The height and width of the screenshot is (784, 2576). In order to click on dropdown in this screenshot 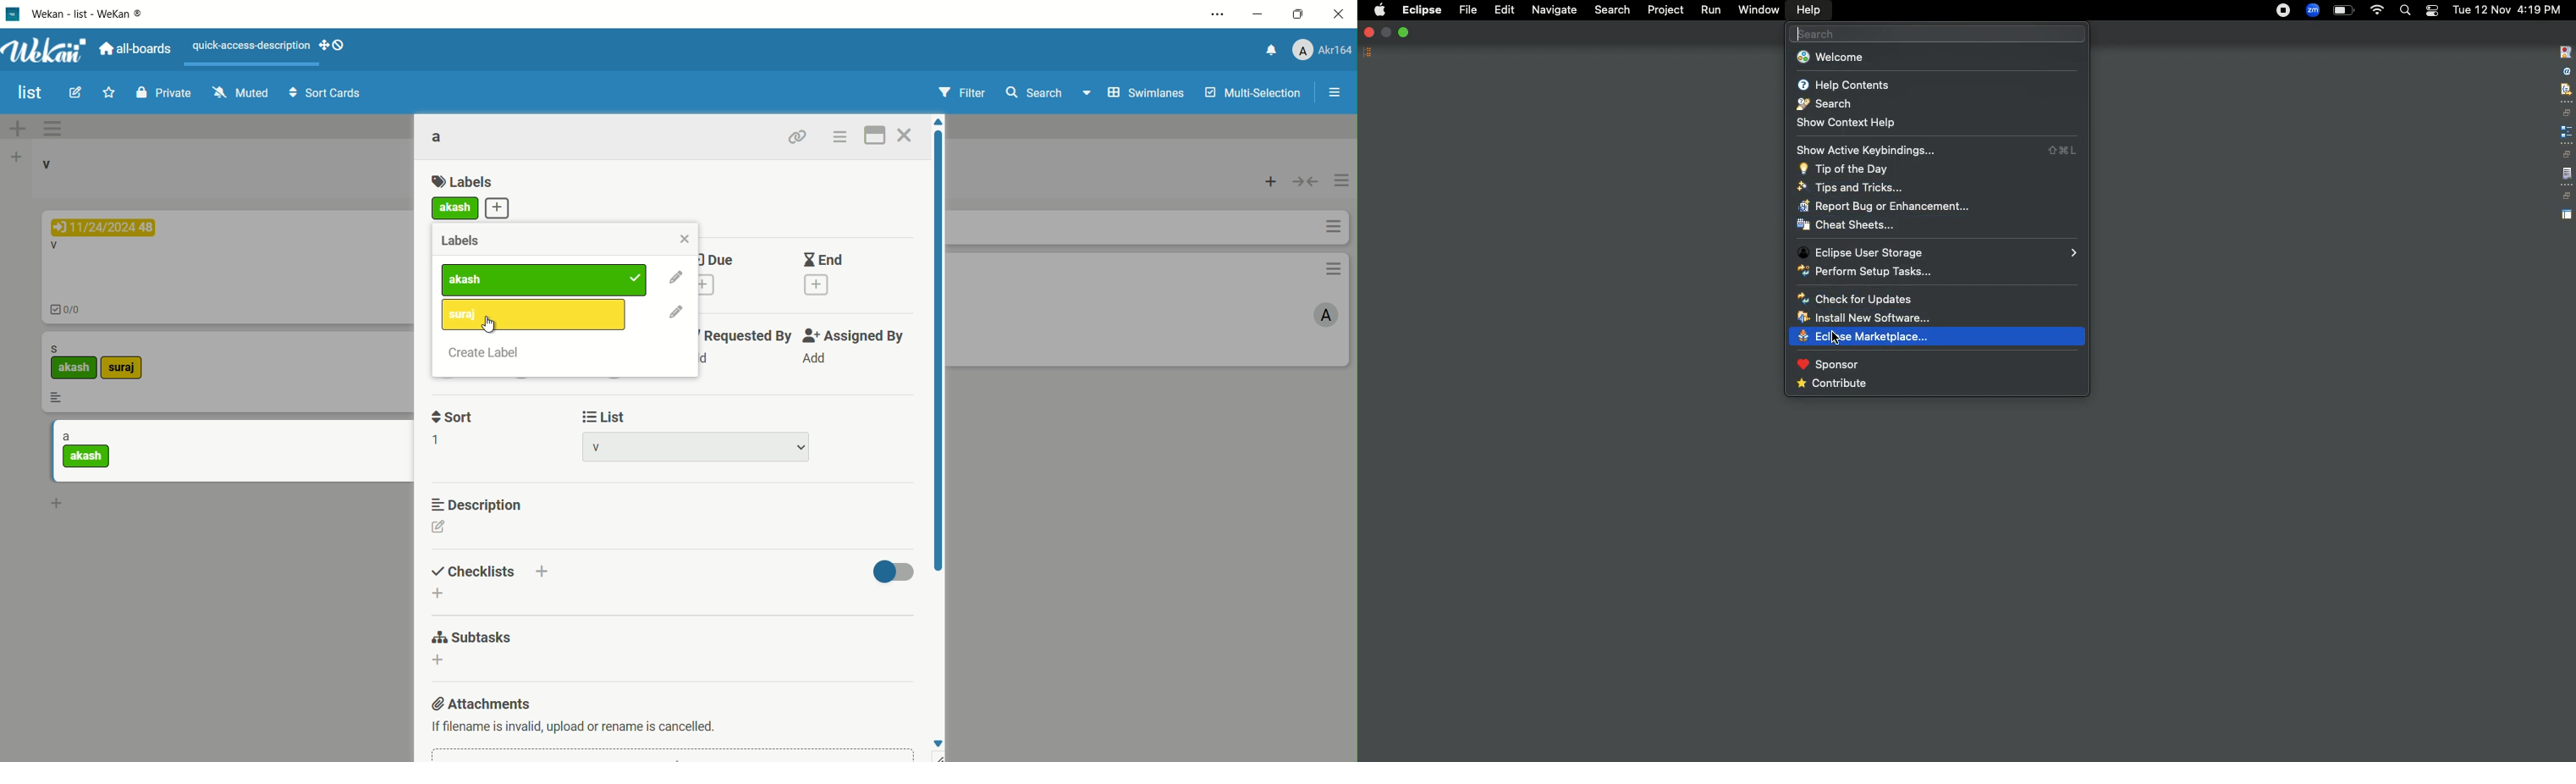, I will do `click(801, 448)`.